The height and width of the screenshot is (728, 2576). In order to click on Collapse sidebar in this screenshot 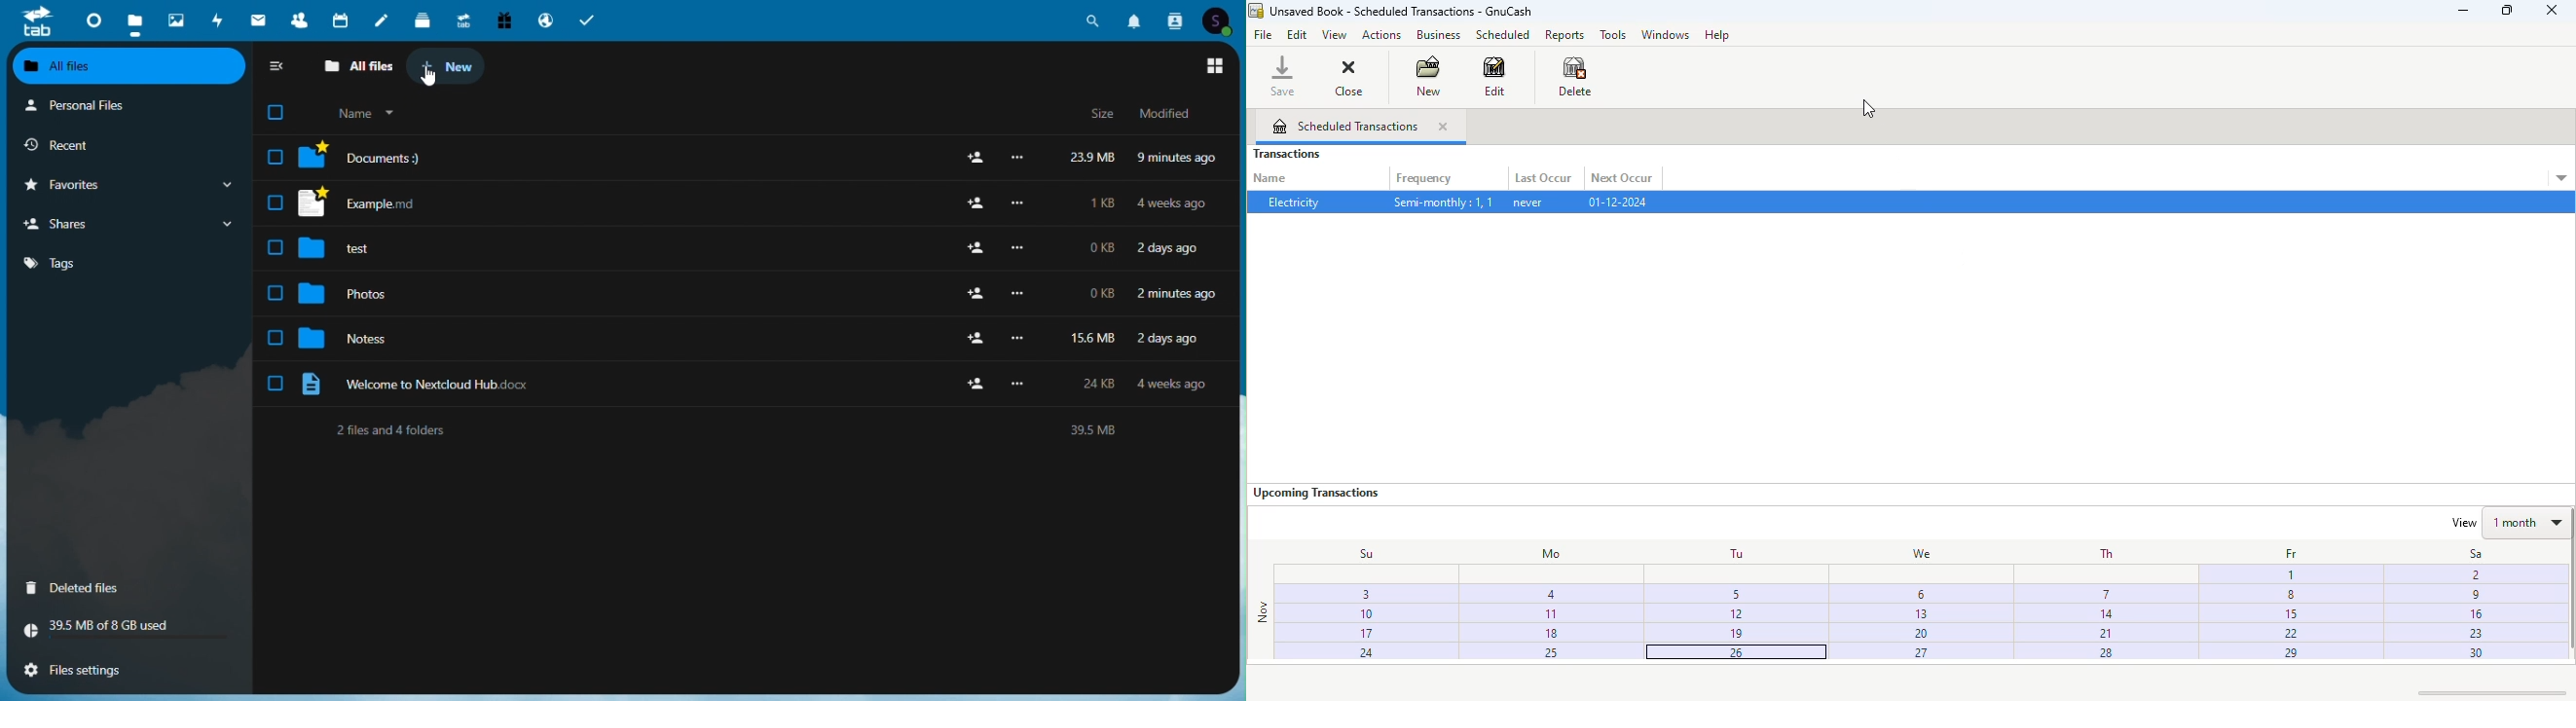, I will do `click(276, 67)`.